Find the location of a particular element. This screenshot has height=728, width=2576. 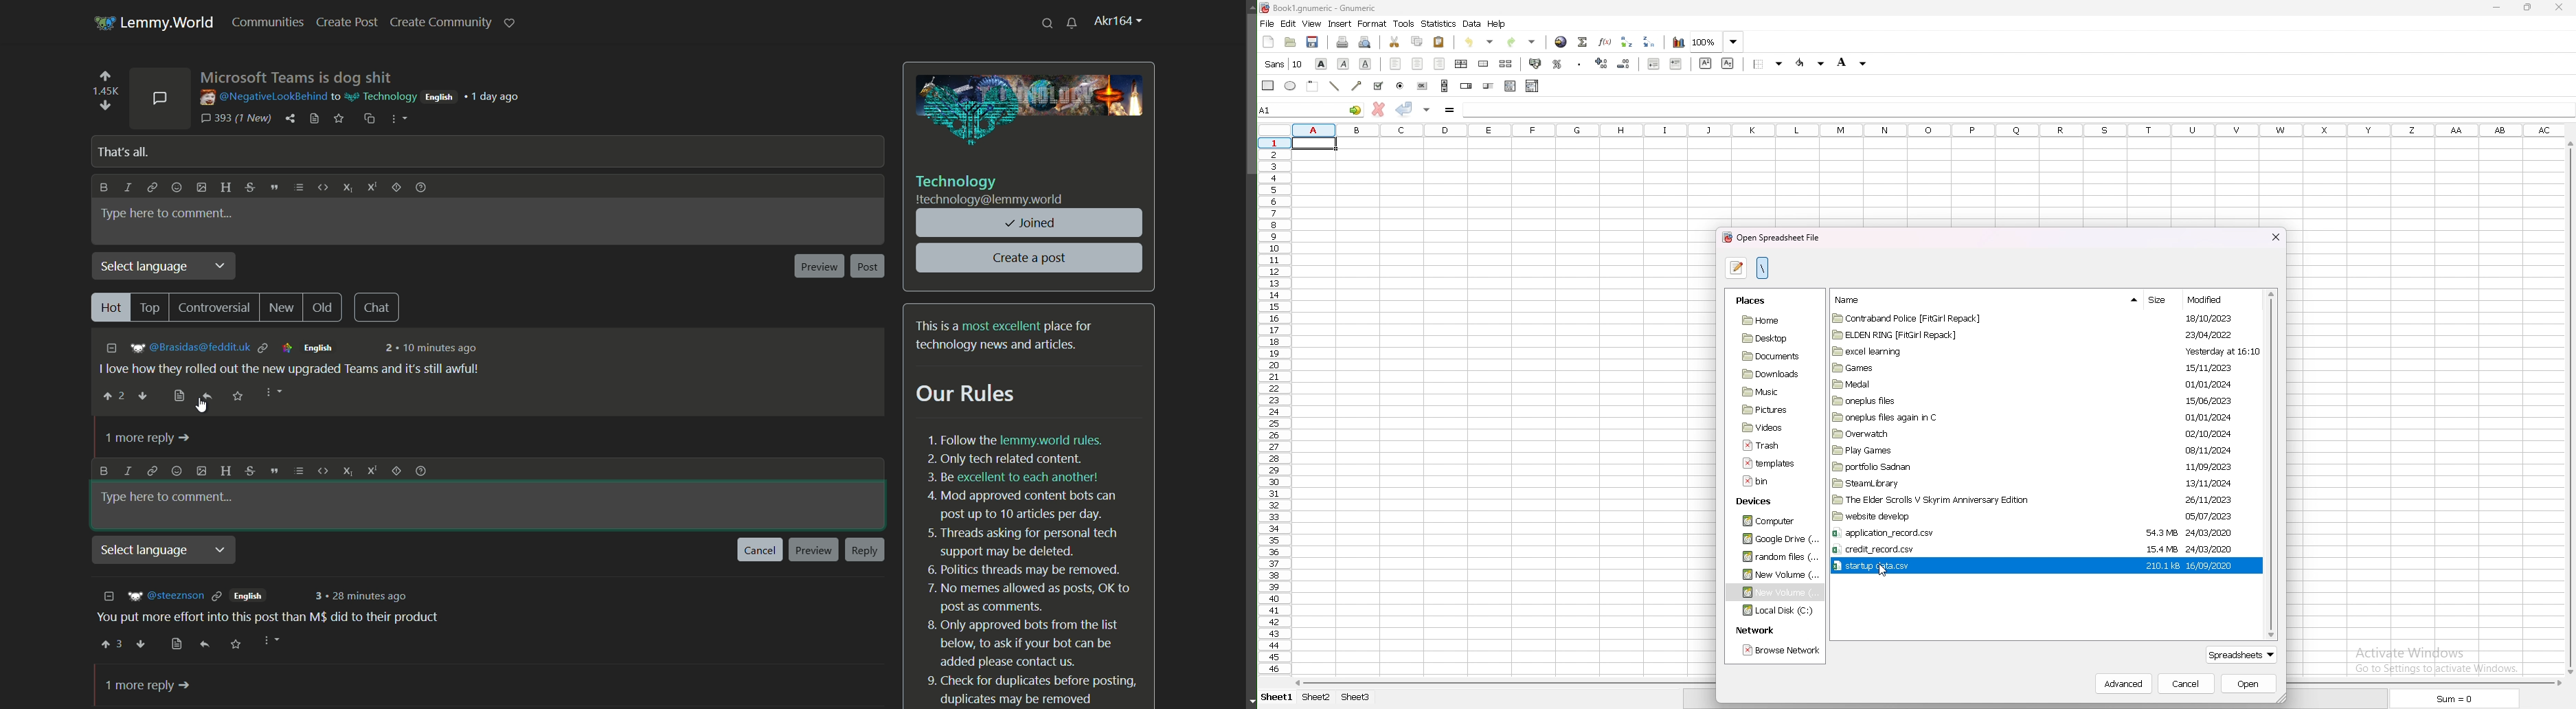

accept change is located at coordinates (1404, 109).